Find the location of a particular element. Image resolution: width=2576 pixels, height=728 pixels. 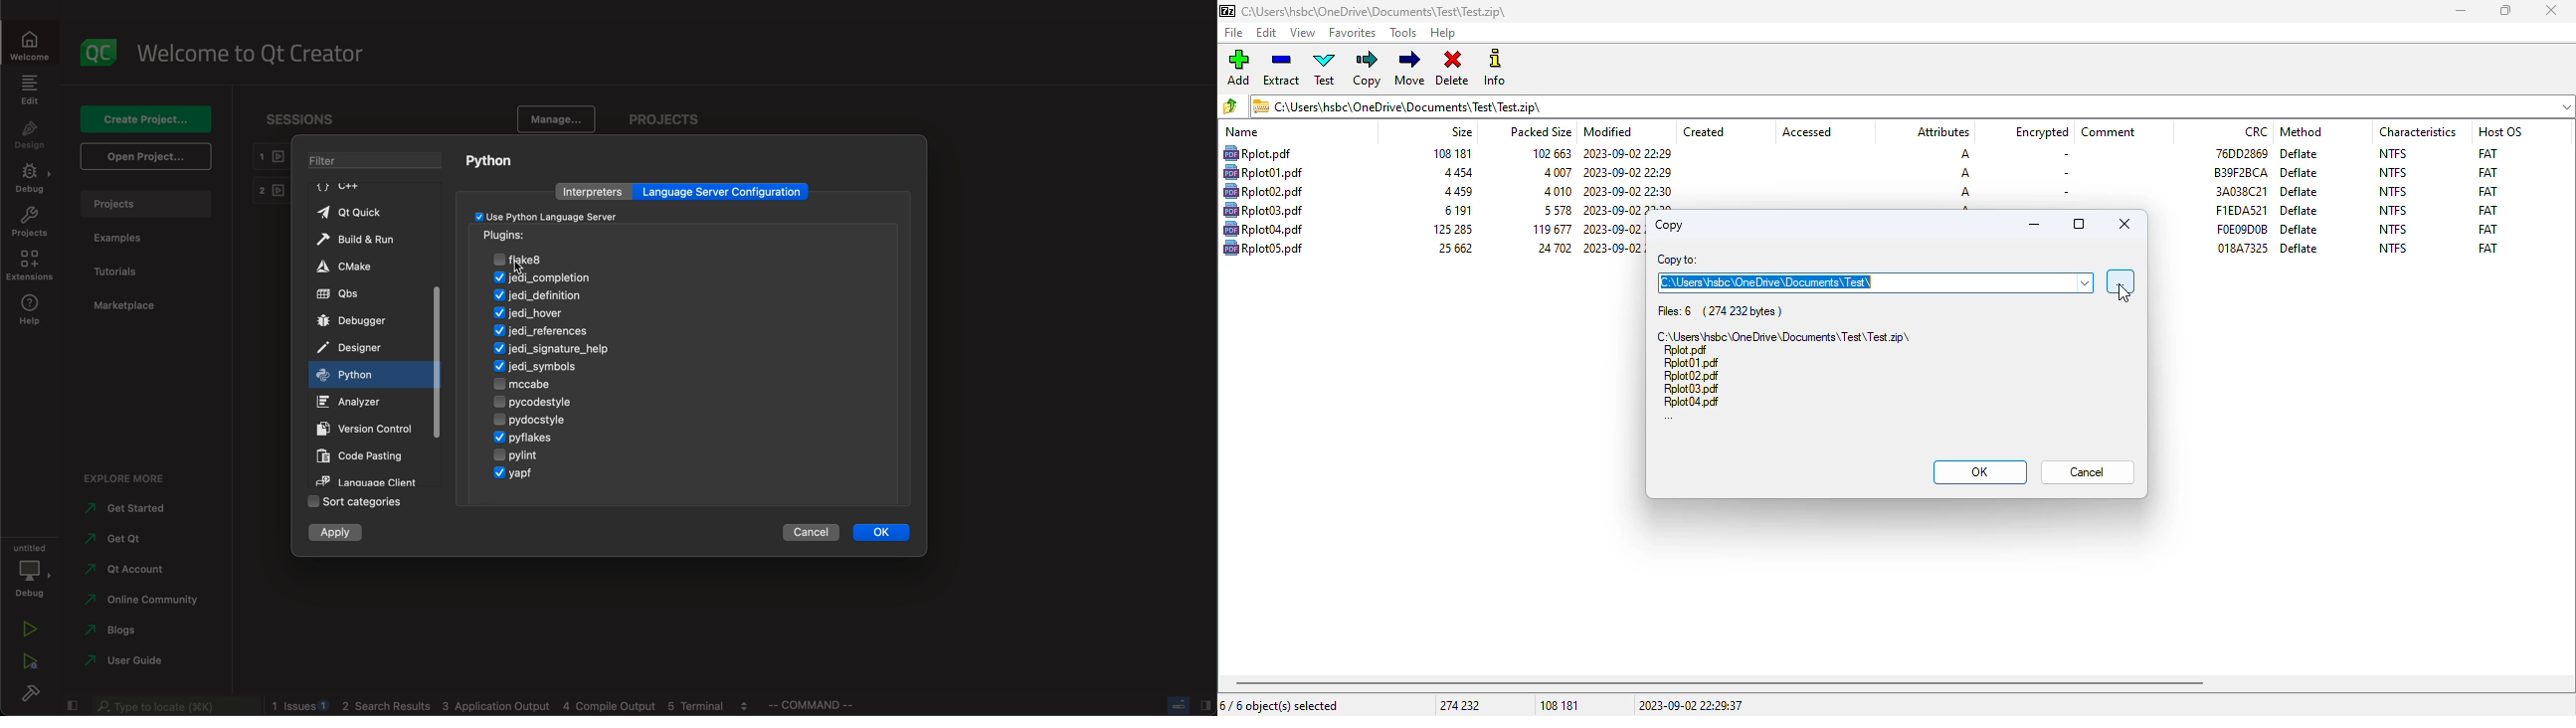

6/6 object(s) selected is located at coordinates (1279, 705).